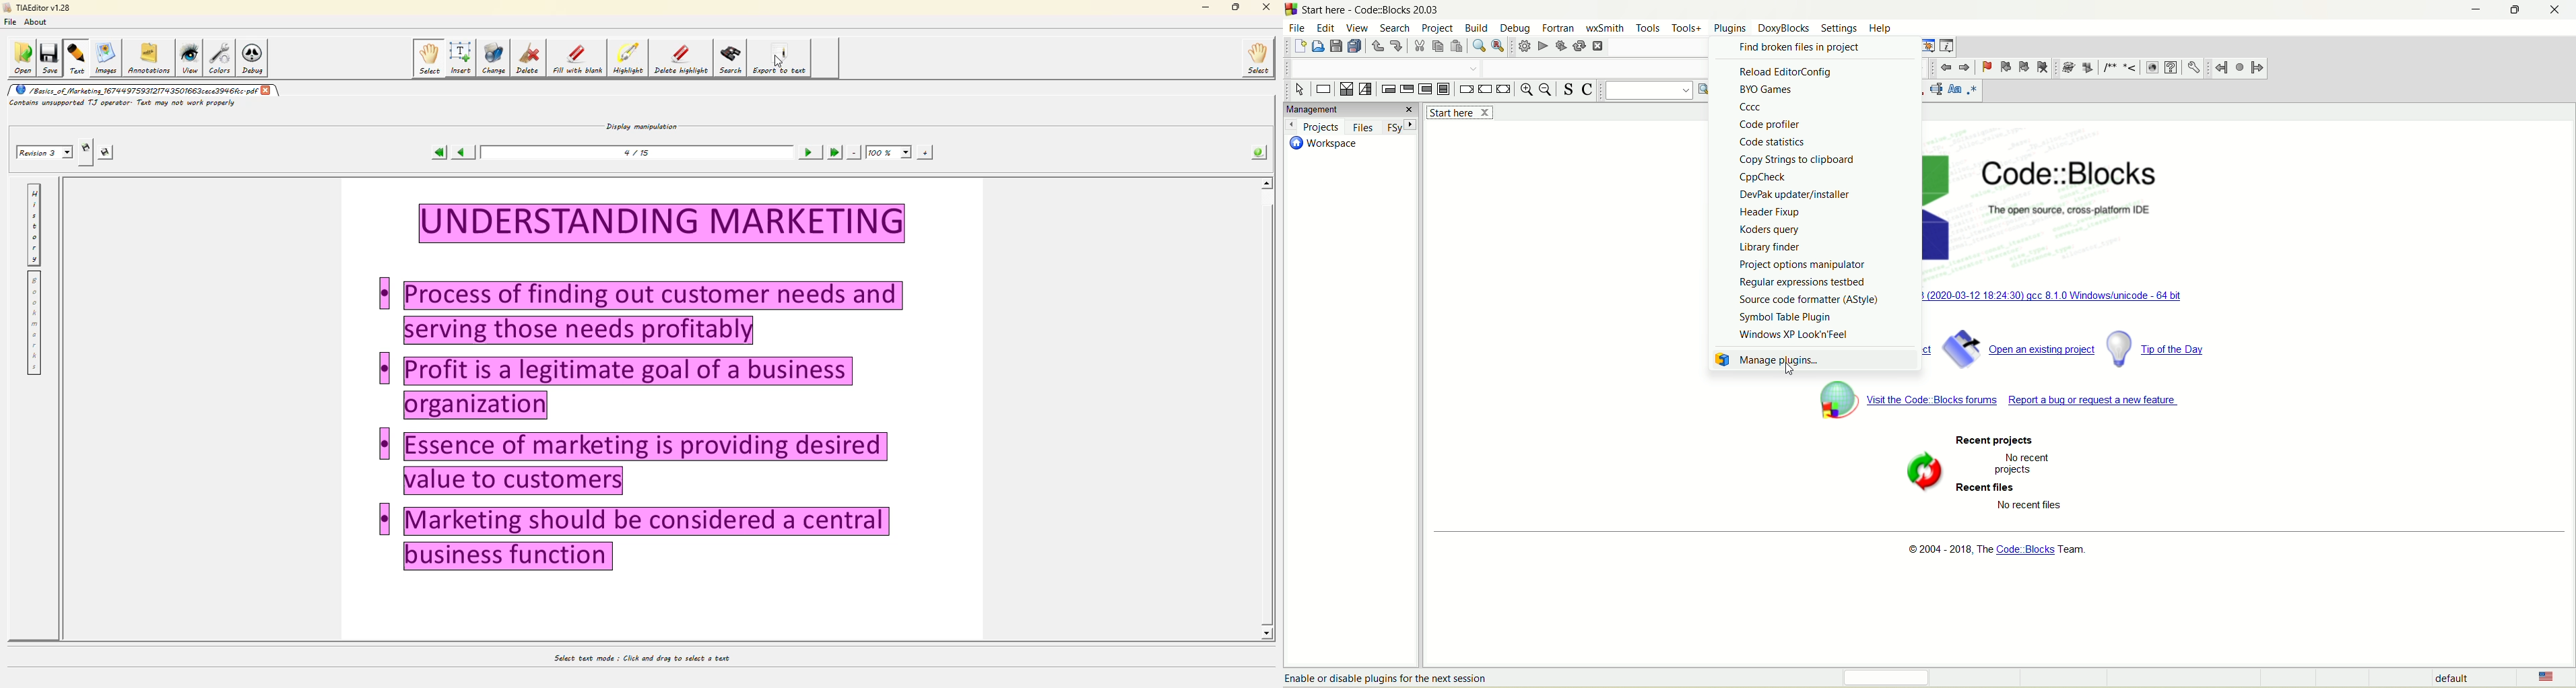 The image size is (2576, 700). What do you see at coordinates (1300, 90) in the screenshot?
I see `select` at bounding box center [1300, 90].